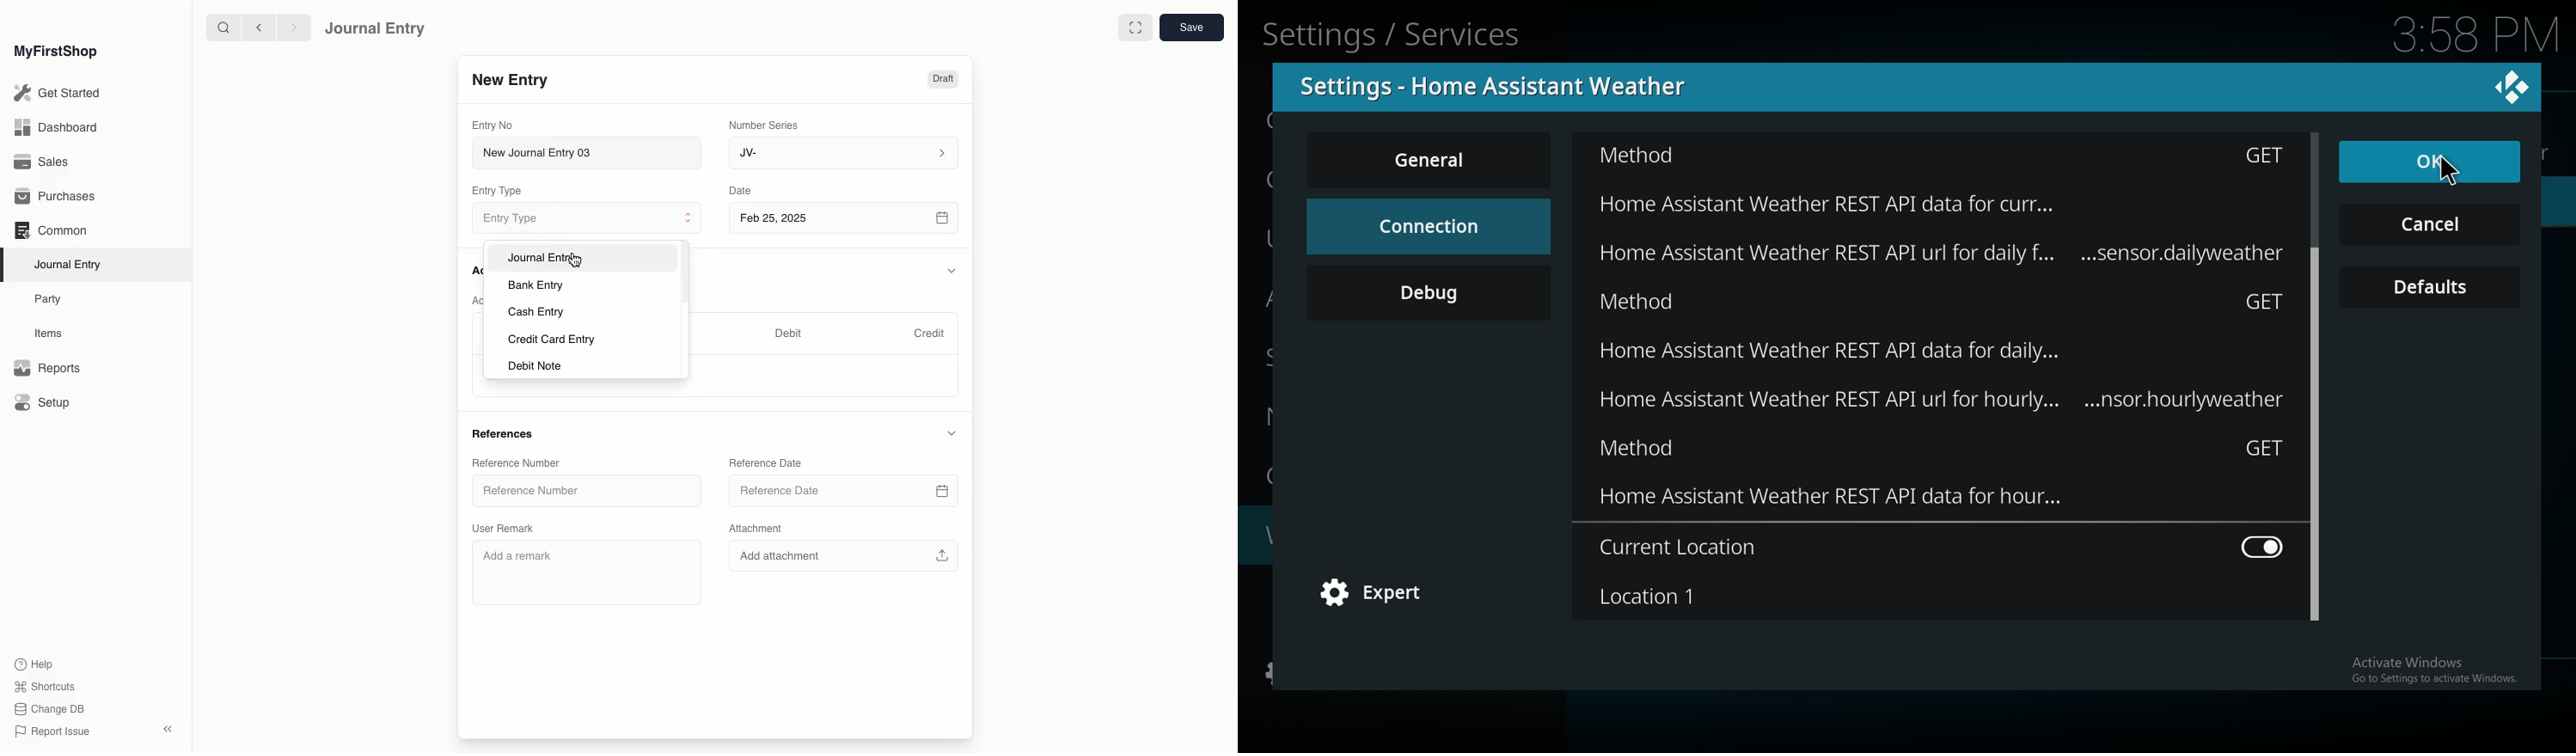 The width and height of the screenshot is (2576, 756). What do you see at coordinates (1943, 503) in the screenshot?
I see `Home assistant weather rest API data for hour` at bounding box center [1943, 503].